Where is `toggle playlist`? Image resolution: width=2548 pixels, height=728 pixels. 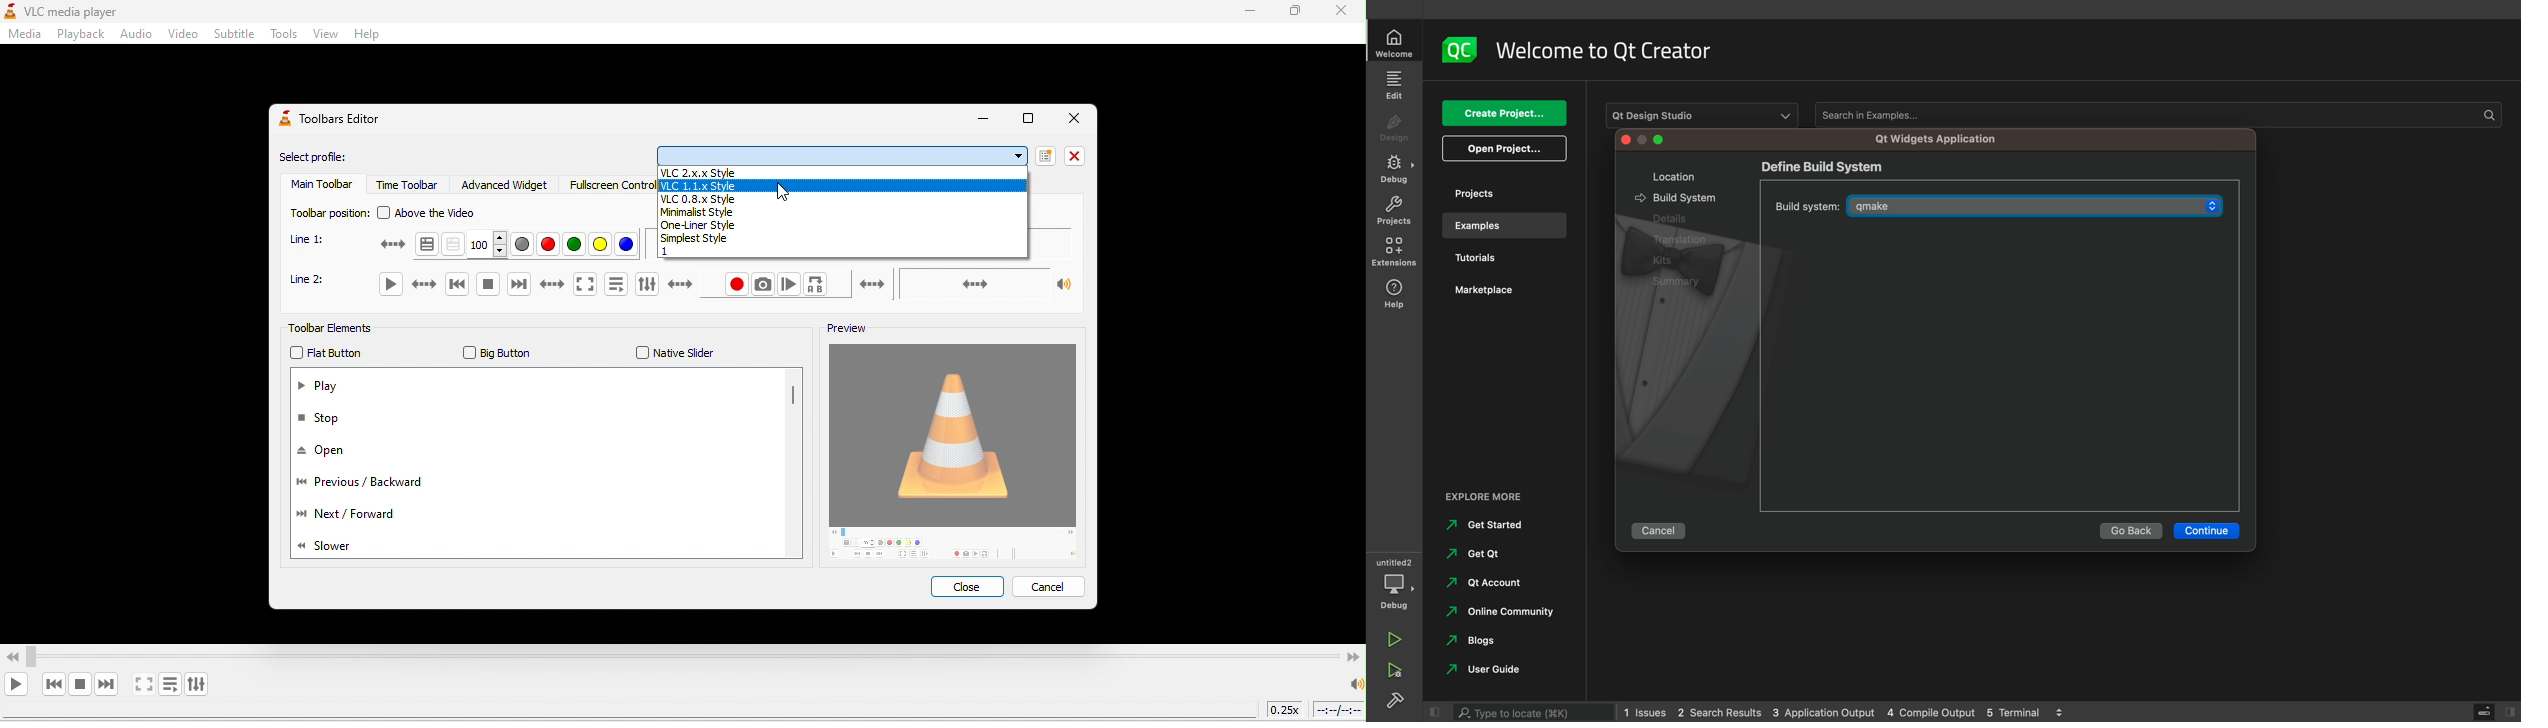
toggle playlist is located at coordinates (618, 285).